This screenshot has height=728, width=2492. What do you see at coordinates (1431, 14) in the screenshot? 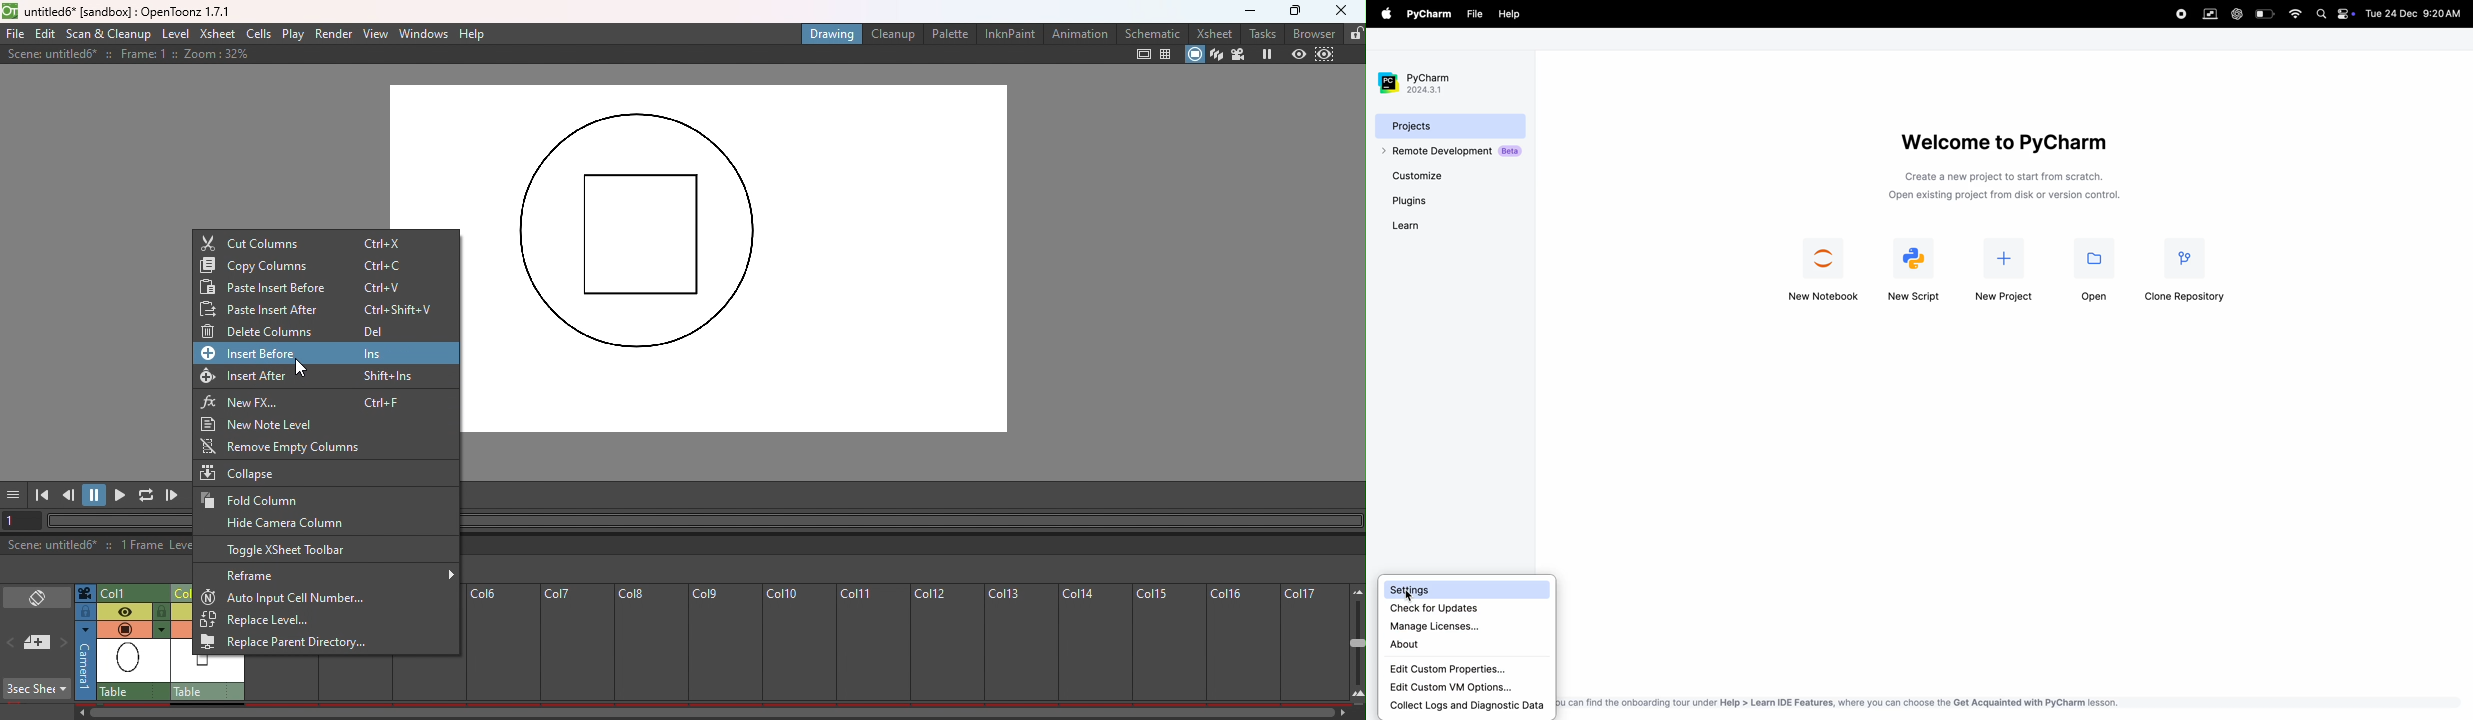
I see `pycharm` at bounding box center [1431, 14].